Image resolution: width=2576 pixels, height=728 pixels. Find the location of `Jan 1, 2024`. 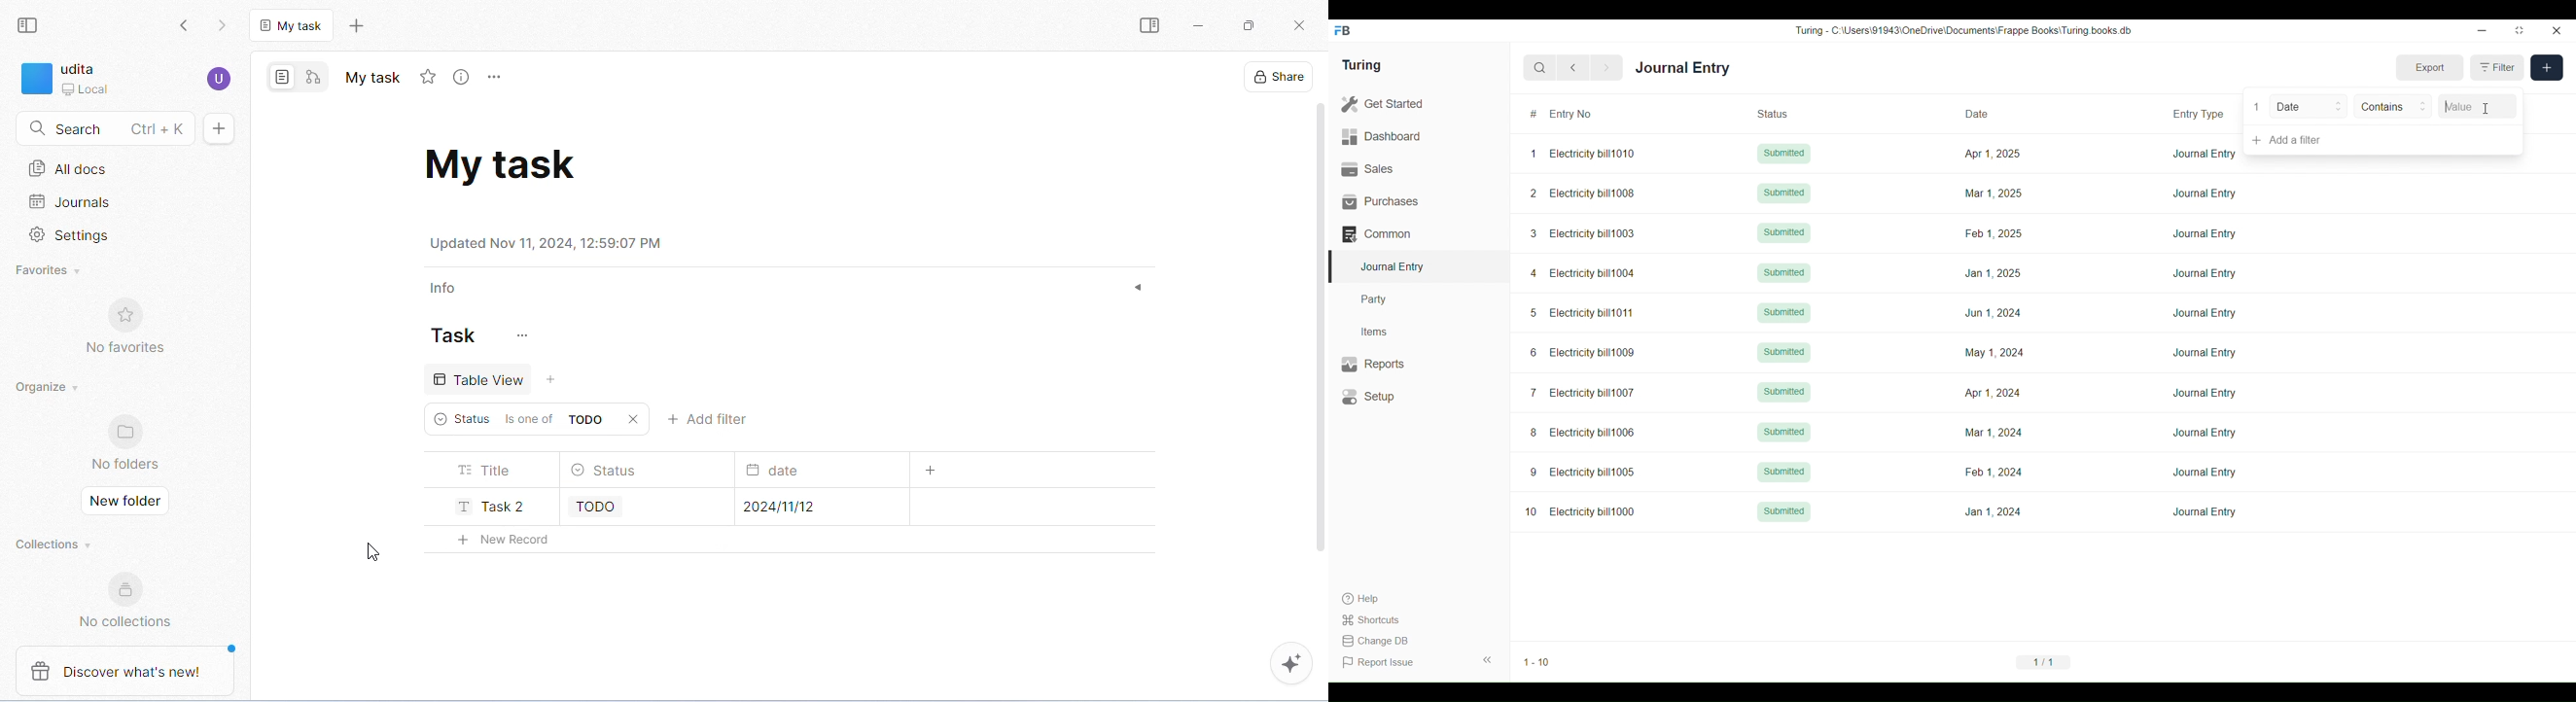

Jan 1, 2024 is located at coordinates (1993, 512).